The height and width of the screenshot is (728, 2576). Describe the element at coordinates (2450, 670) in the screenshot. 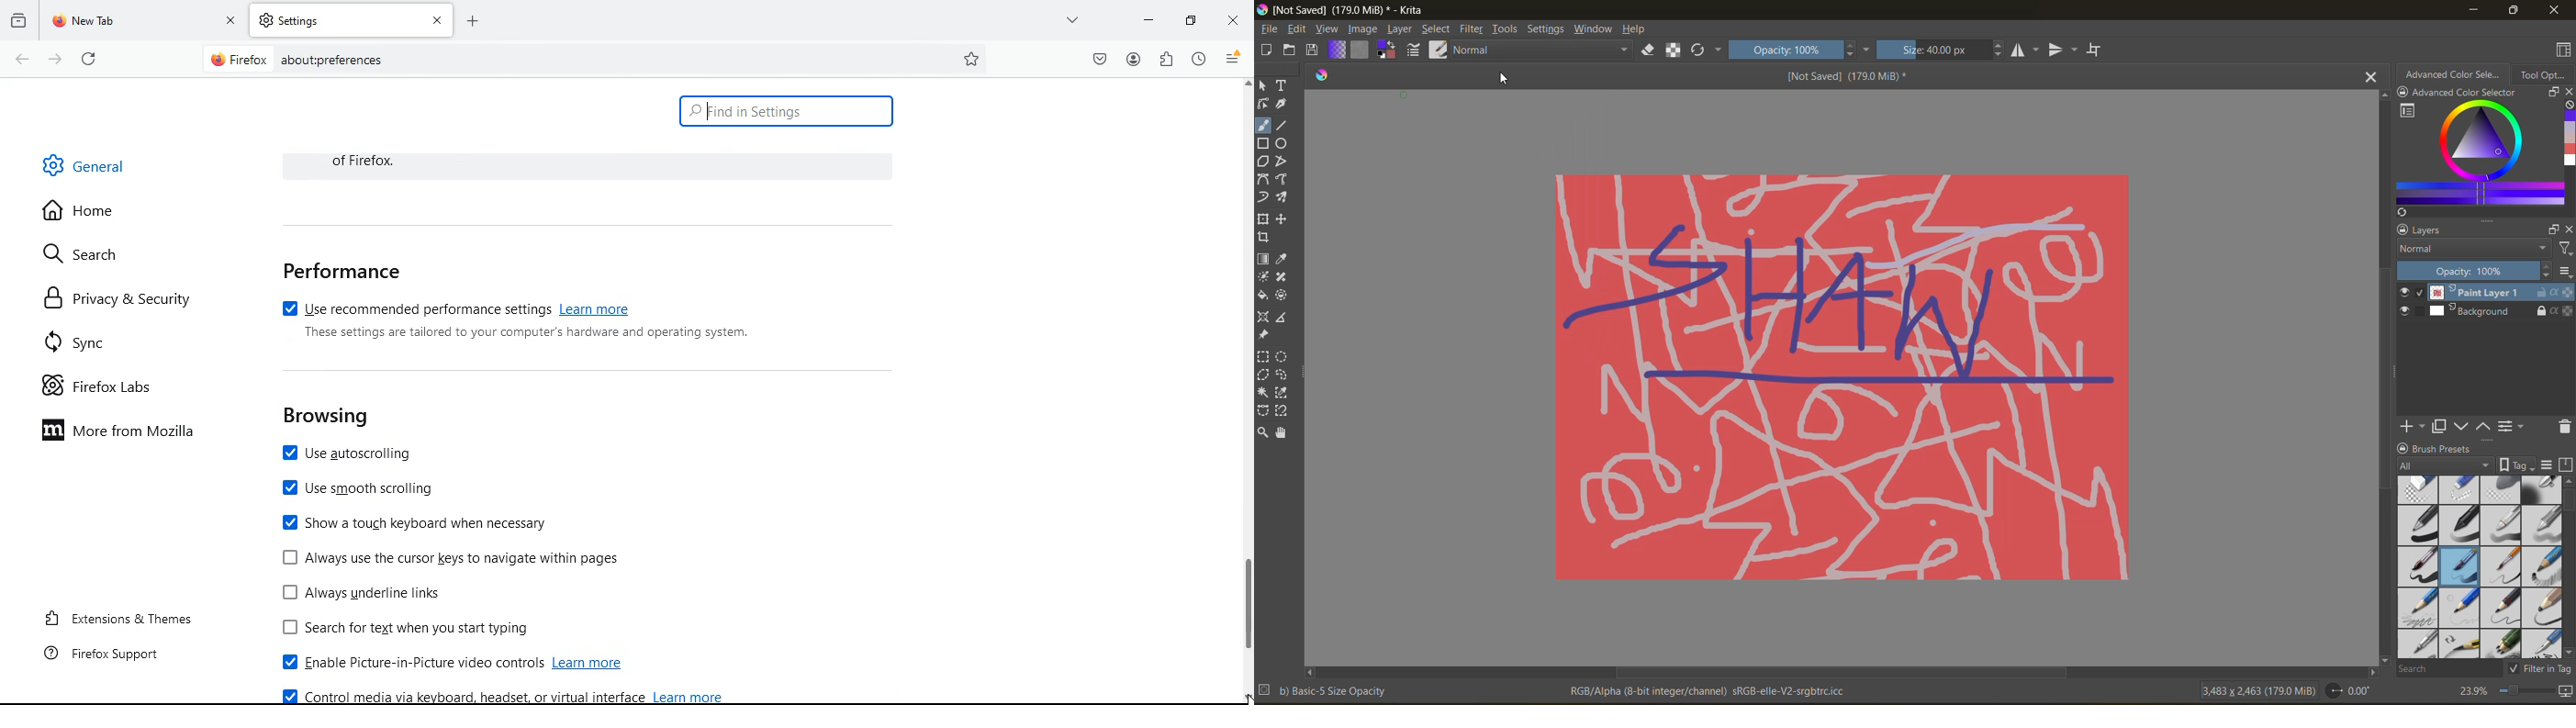

I see `search` at that location.